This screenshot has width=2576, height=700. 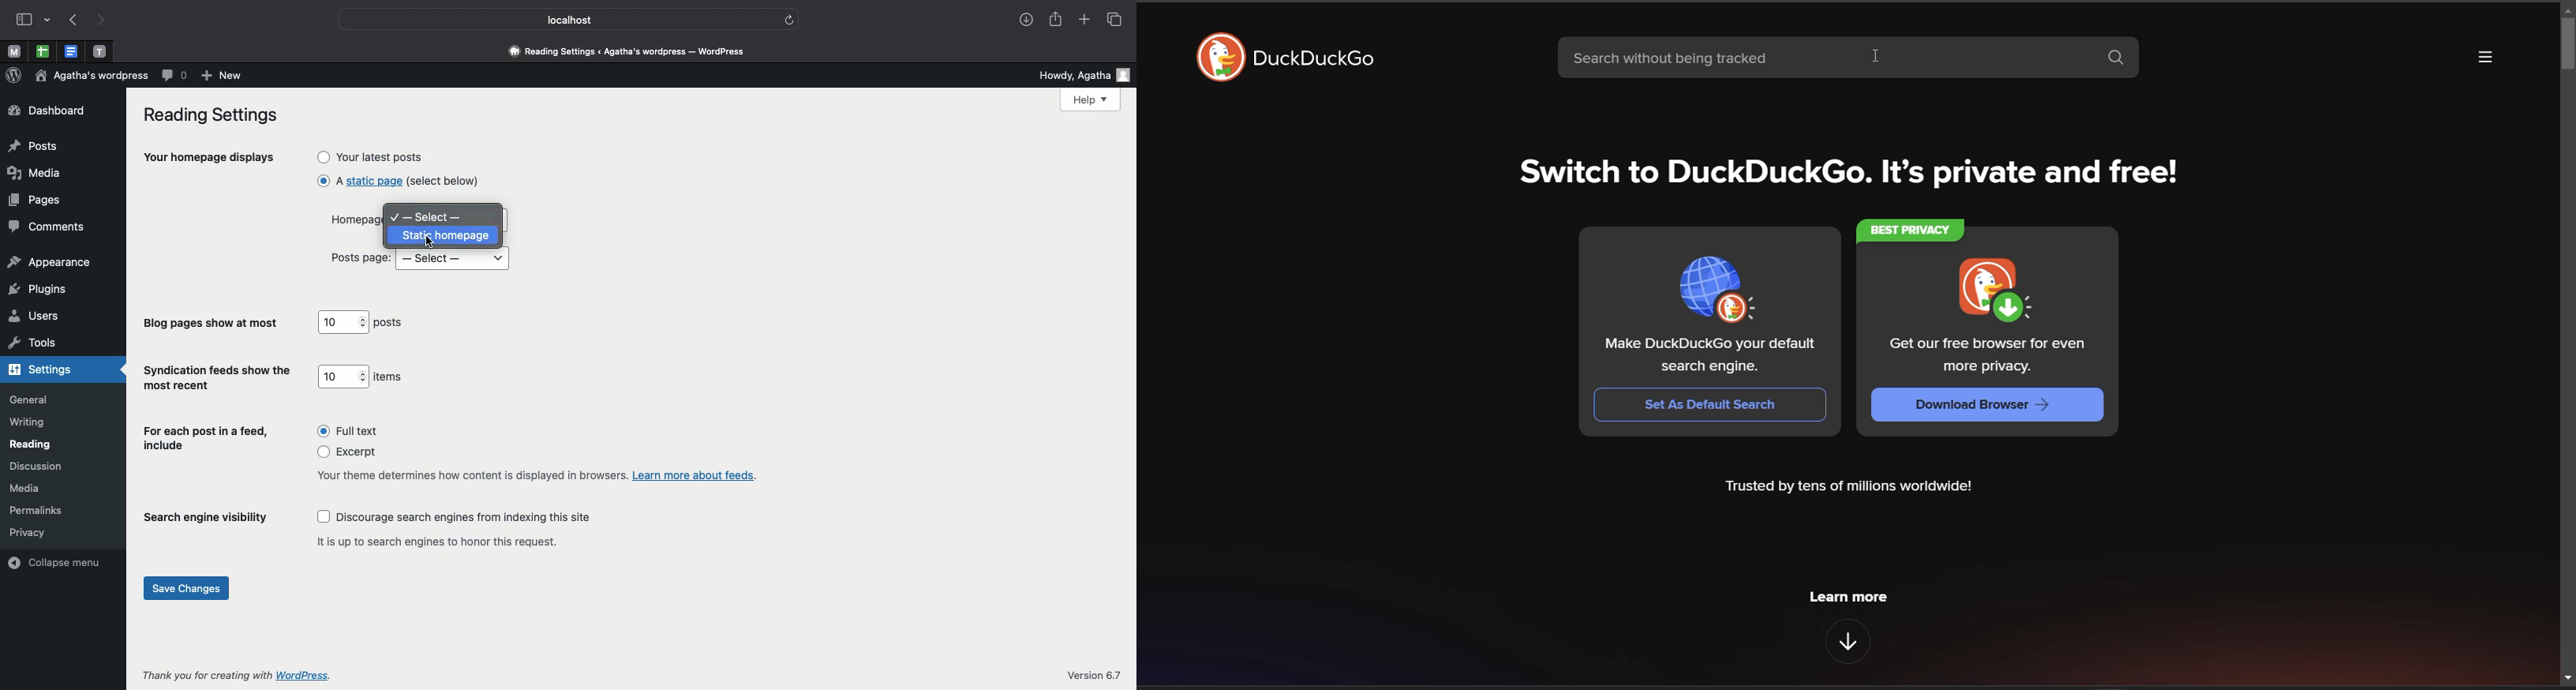 What do you see at coordinates (213, 324) in the screenshot?
I see `Blog pages show at most` at bounding box center [213, 324].